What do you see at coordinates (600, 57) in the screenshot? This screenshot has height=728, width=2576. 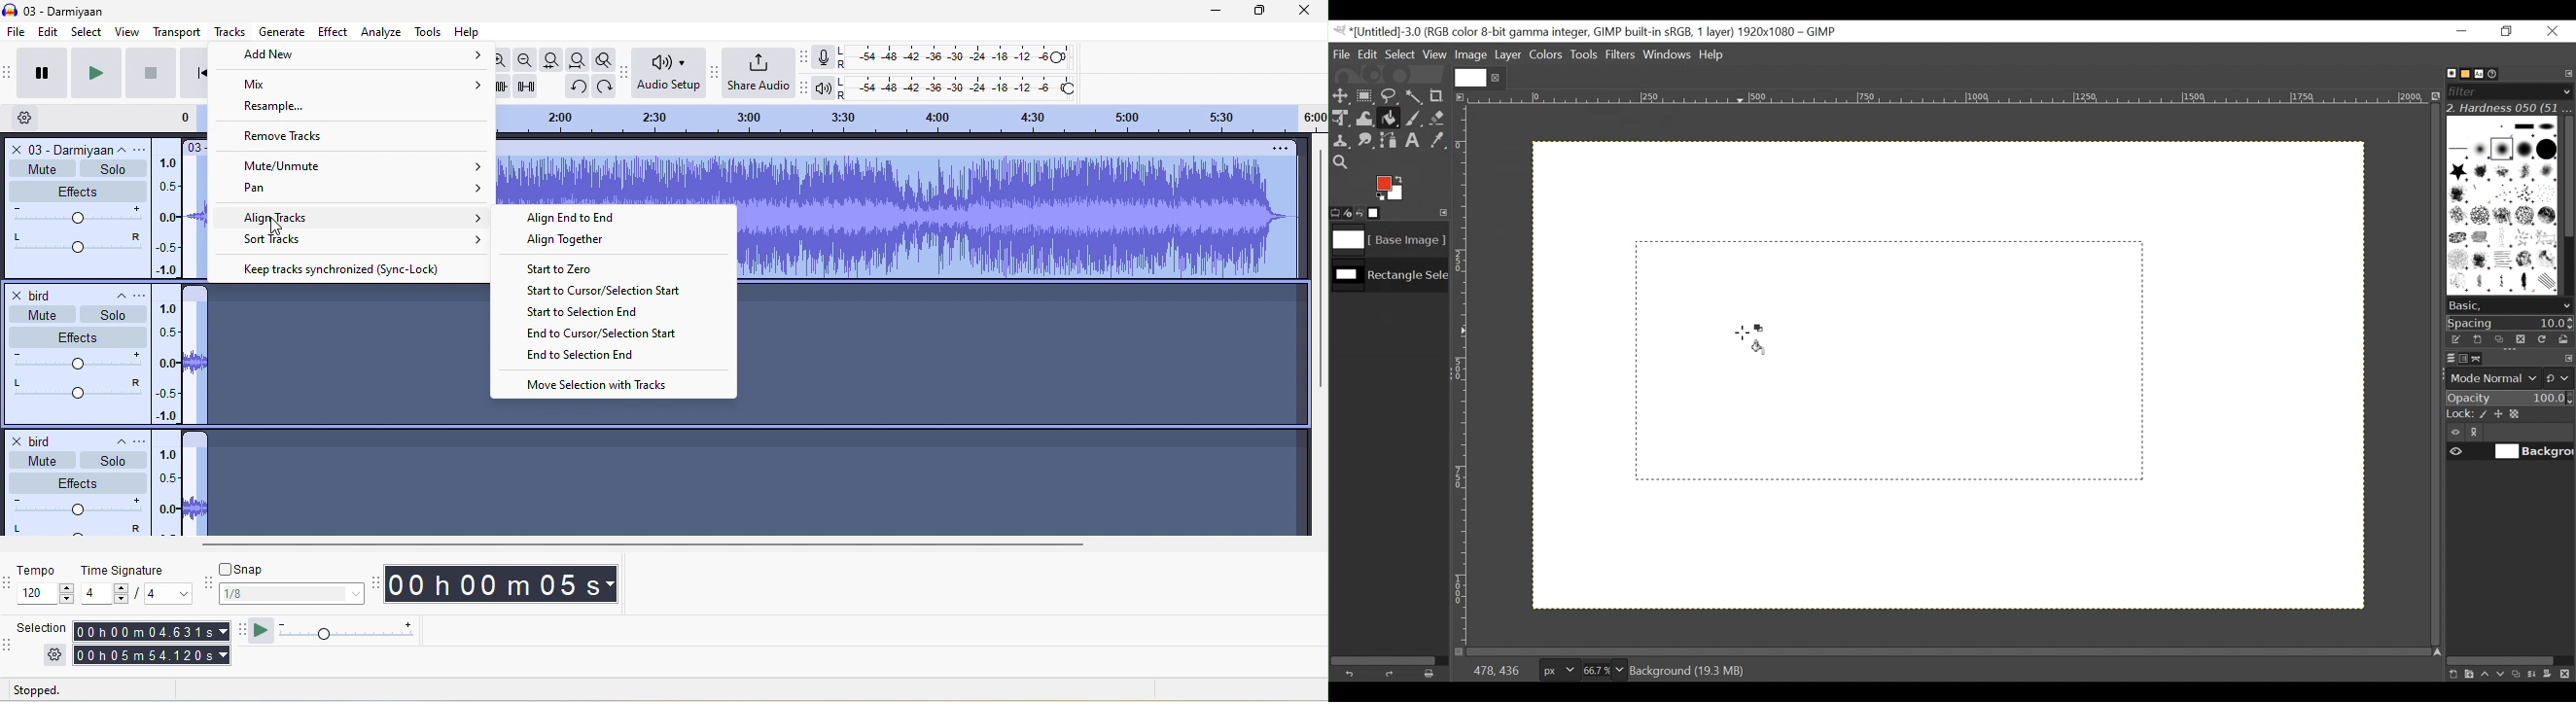 I see `zoom toggle` at bounding box center [600, 57].